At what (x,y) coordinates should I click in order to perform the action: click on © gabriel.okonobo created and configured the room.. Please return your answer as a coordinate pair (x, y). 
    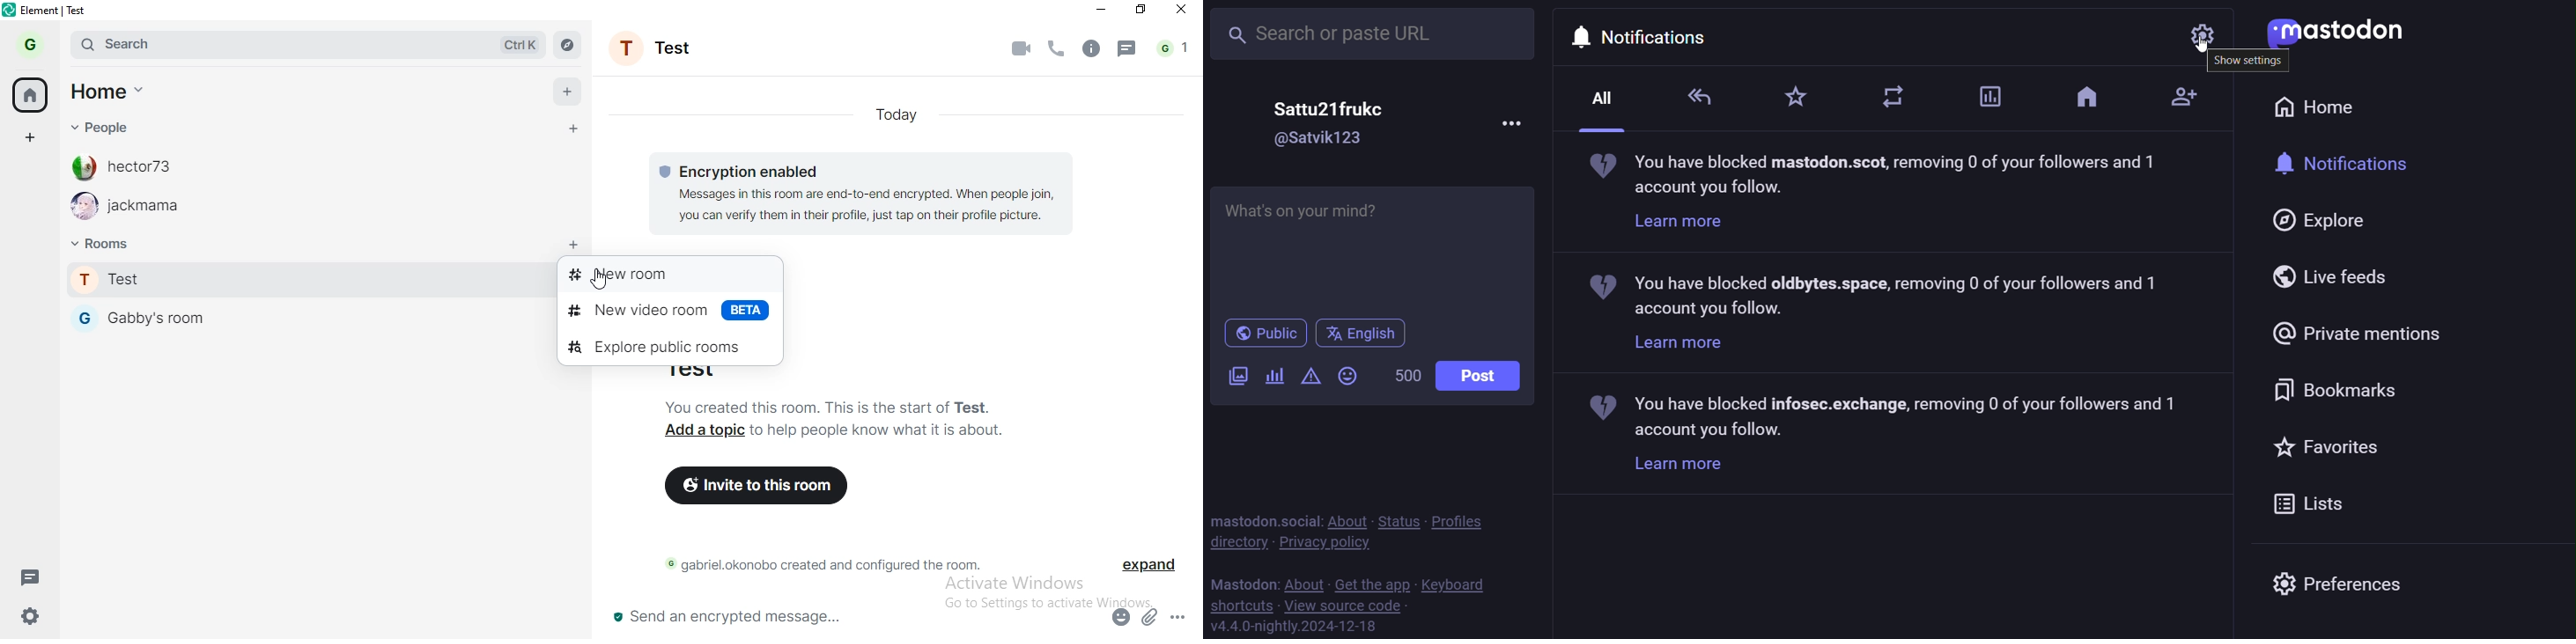
    Looking at the image, I should click on (820, 561).